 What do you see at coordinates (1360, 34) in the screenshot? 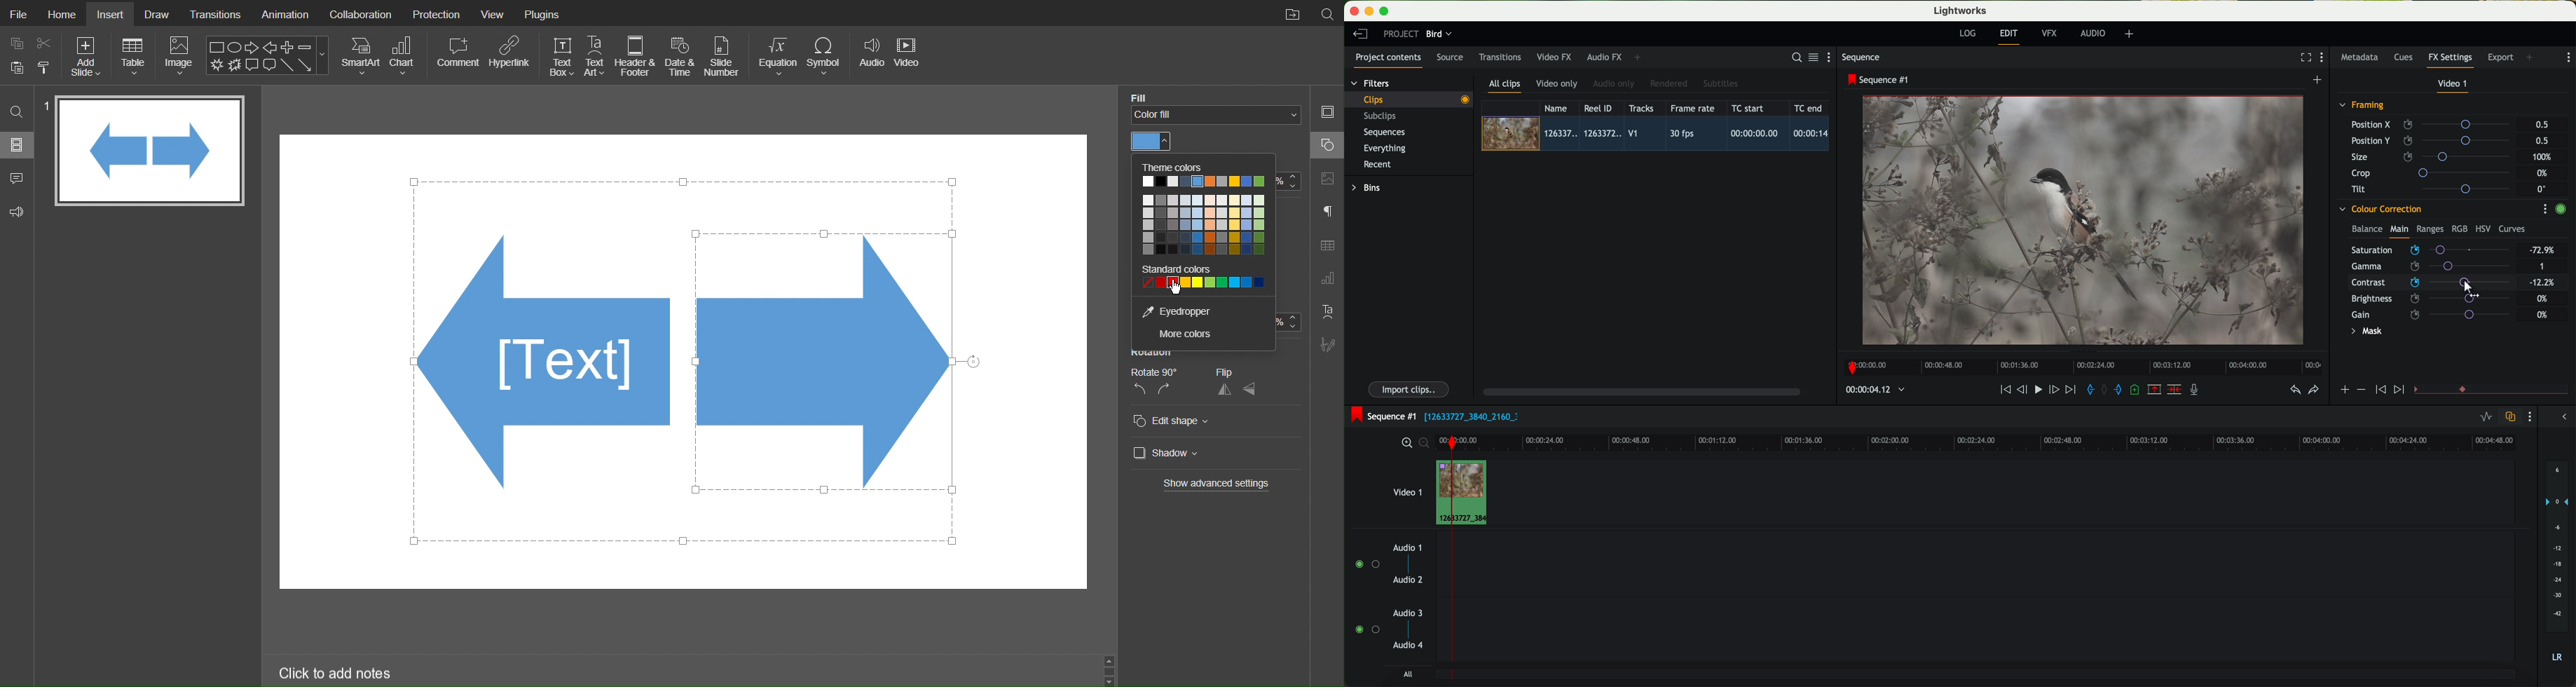
I see `leave` at bounding box center [1360, 34].